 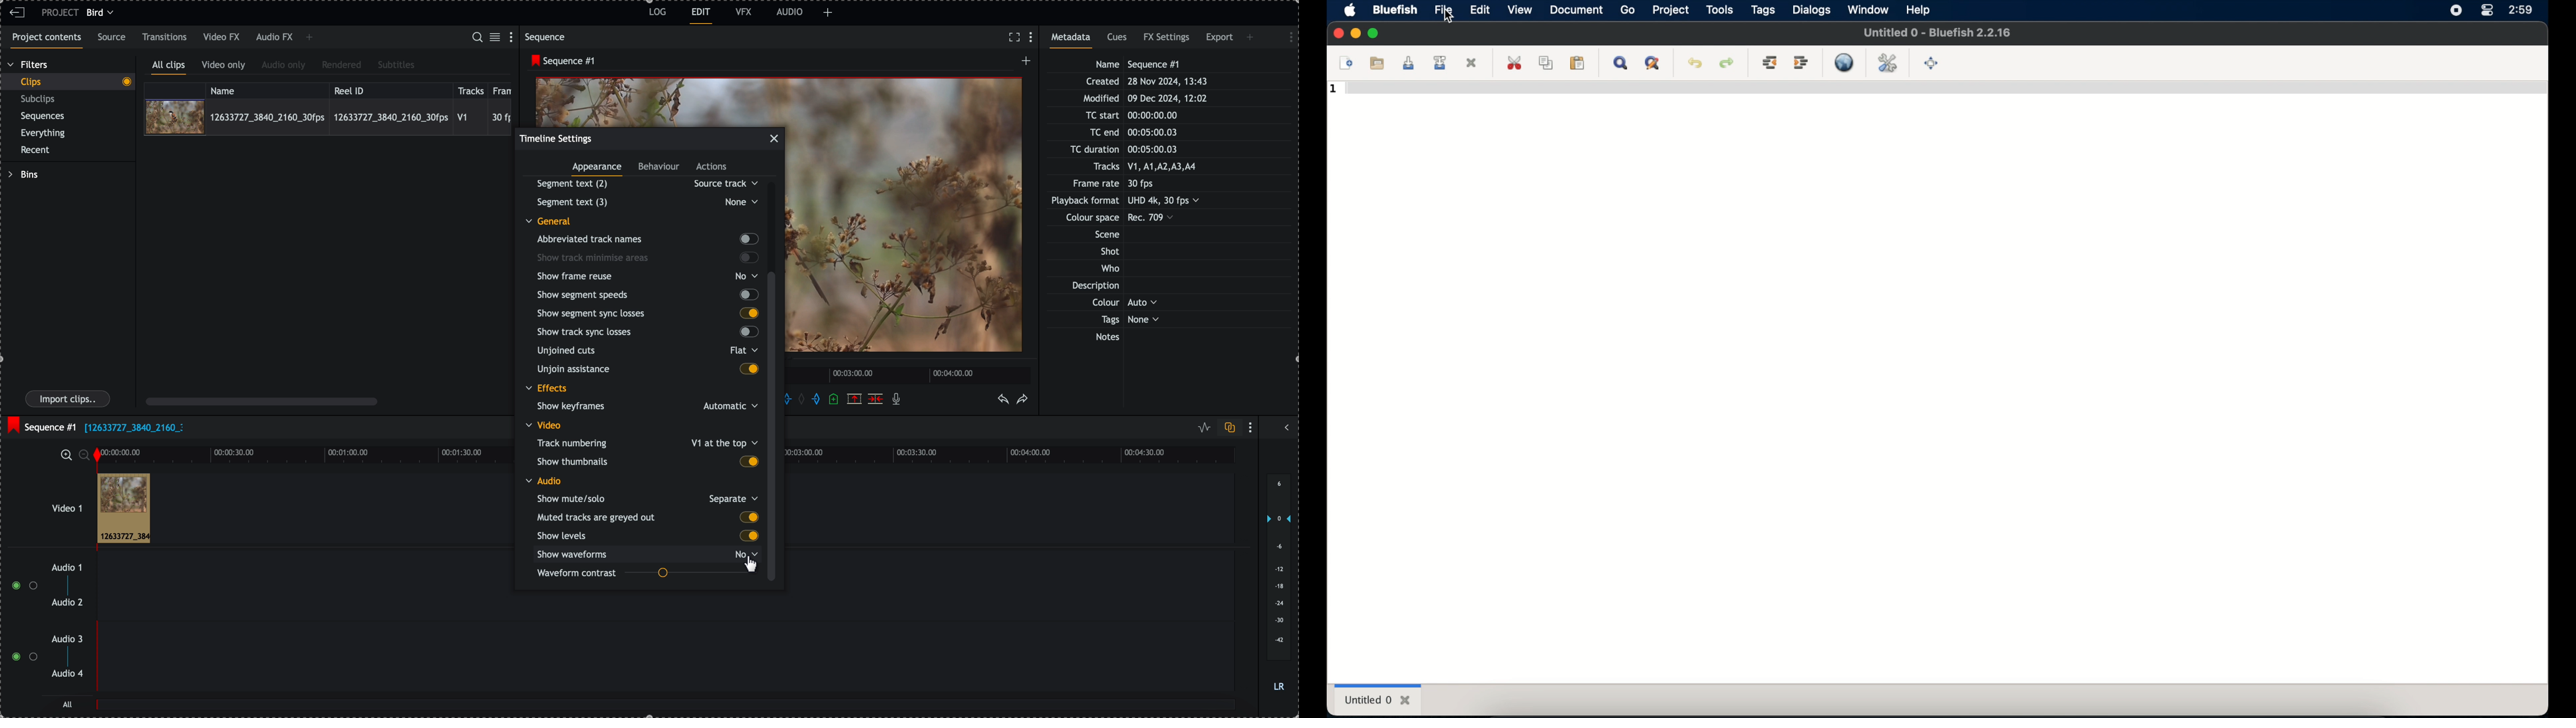 What do you see at coordinates (909, 221) in the screenshot?
I see `picture` at bounding box center [909, 221].